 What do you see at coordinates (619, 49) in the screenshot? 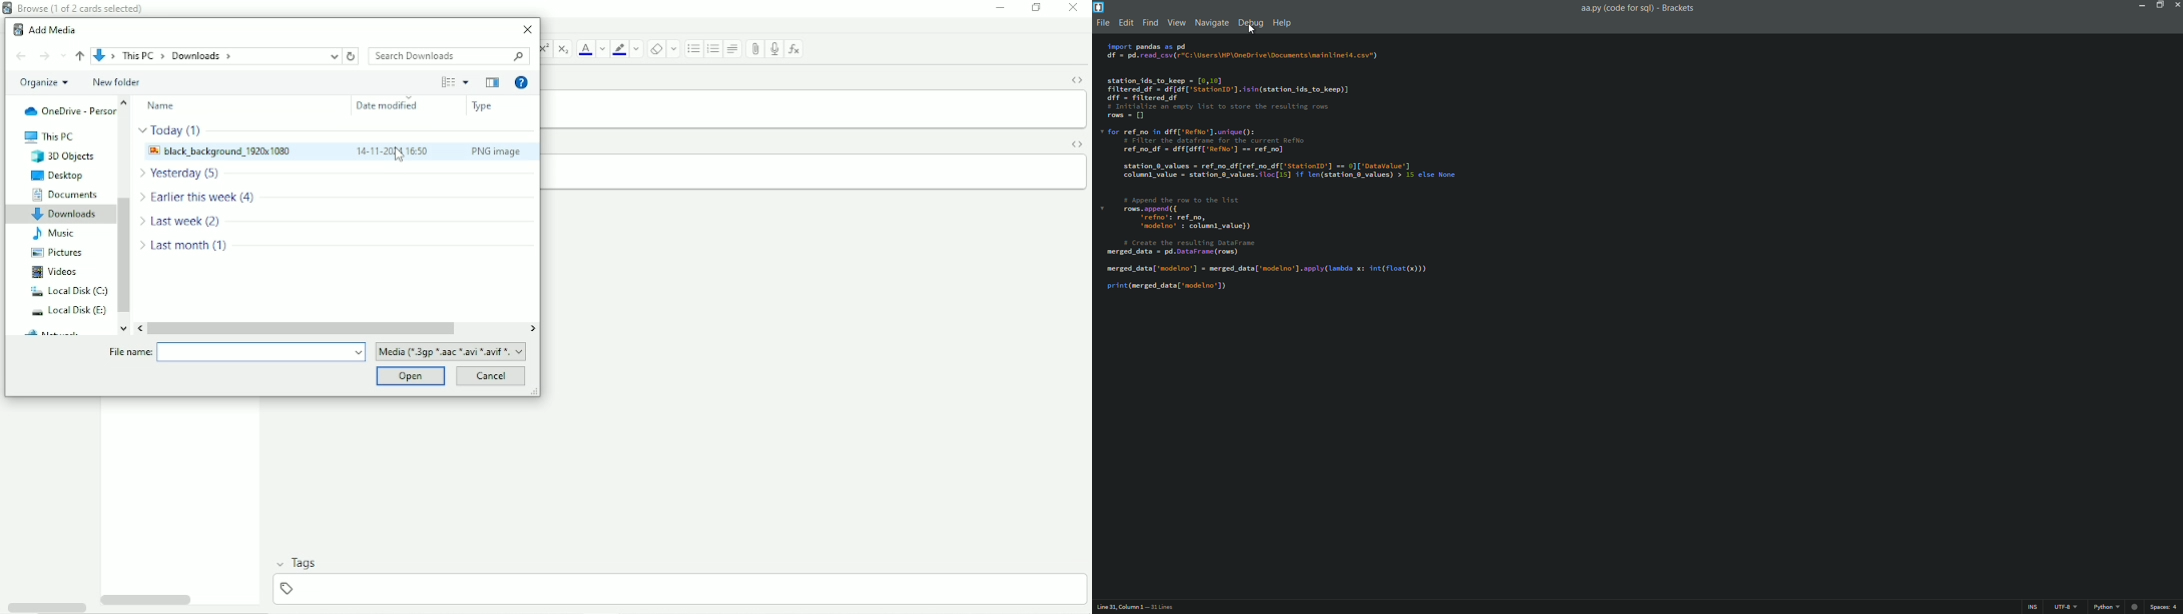
I see `Text Highlight color` at bounding box center [619, 49].